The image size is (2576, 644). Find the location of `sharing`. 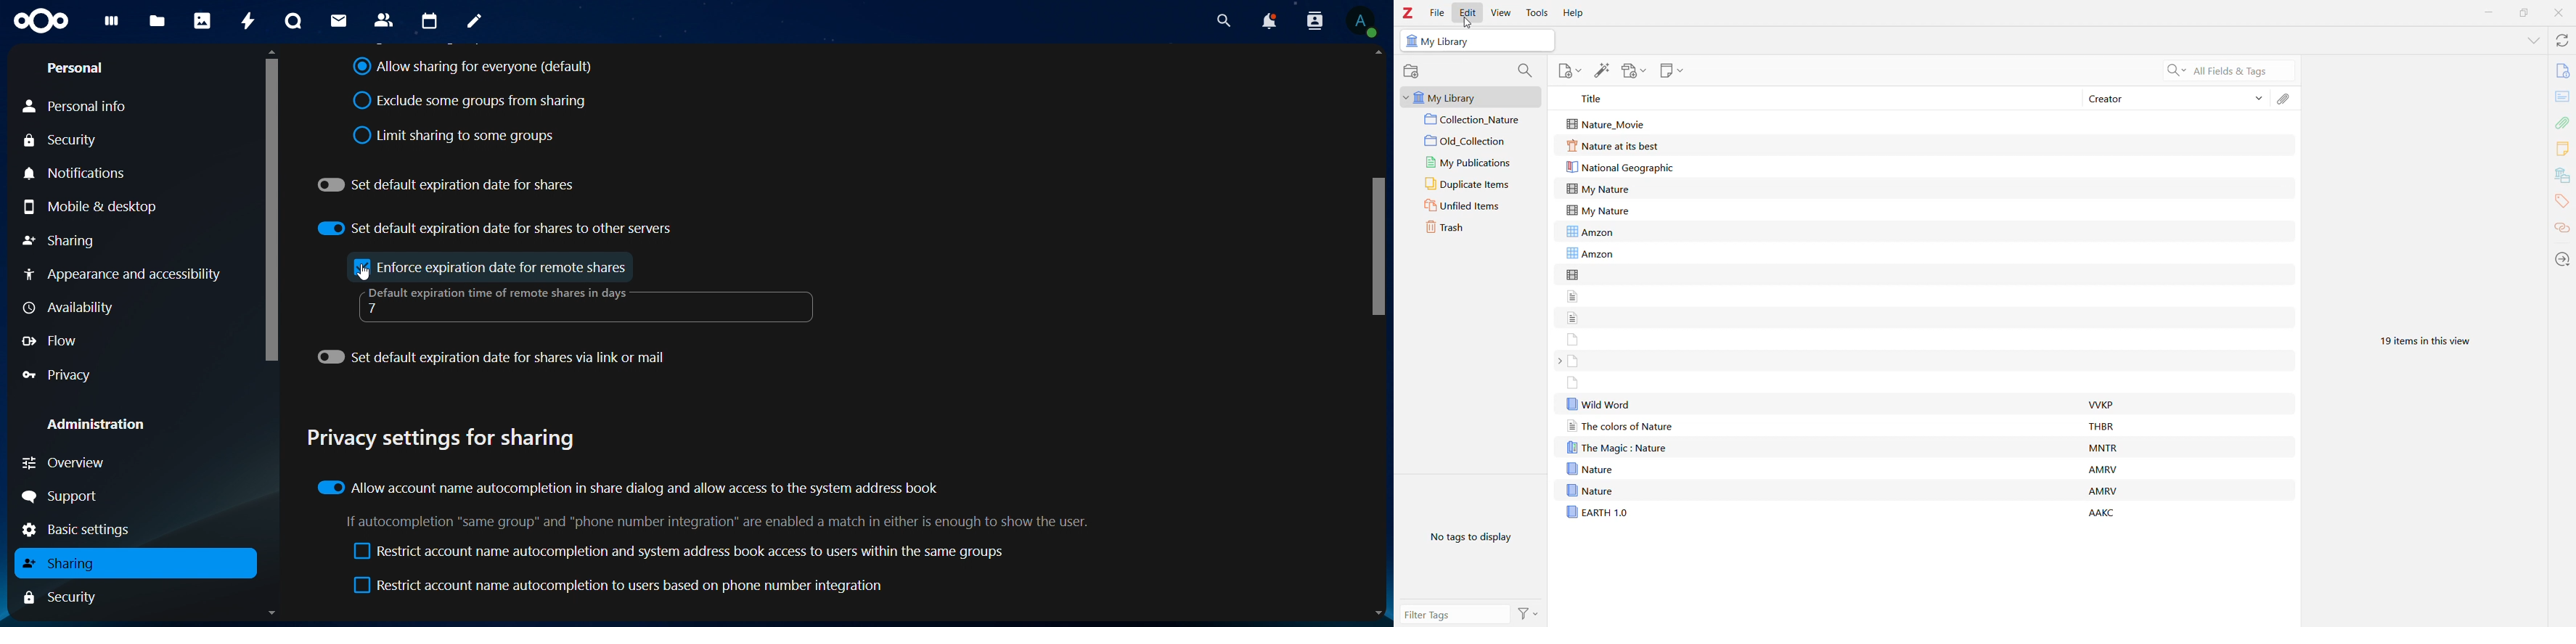

sharing is located at coordinates (61, 239).